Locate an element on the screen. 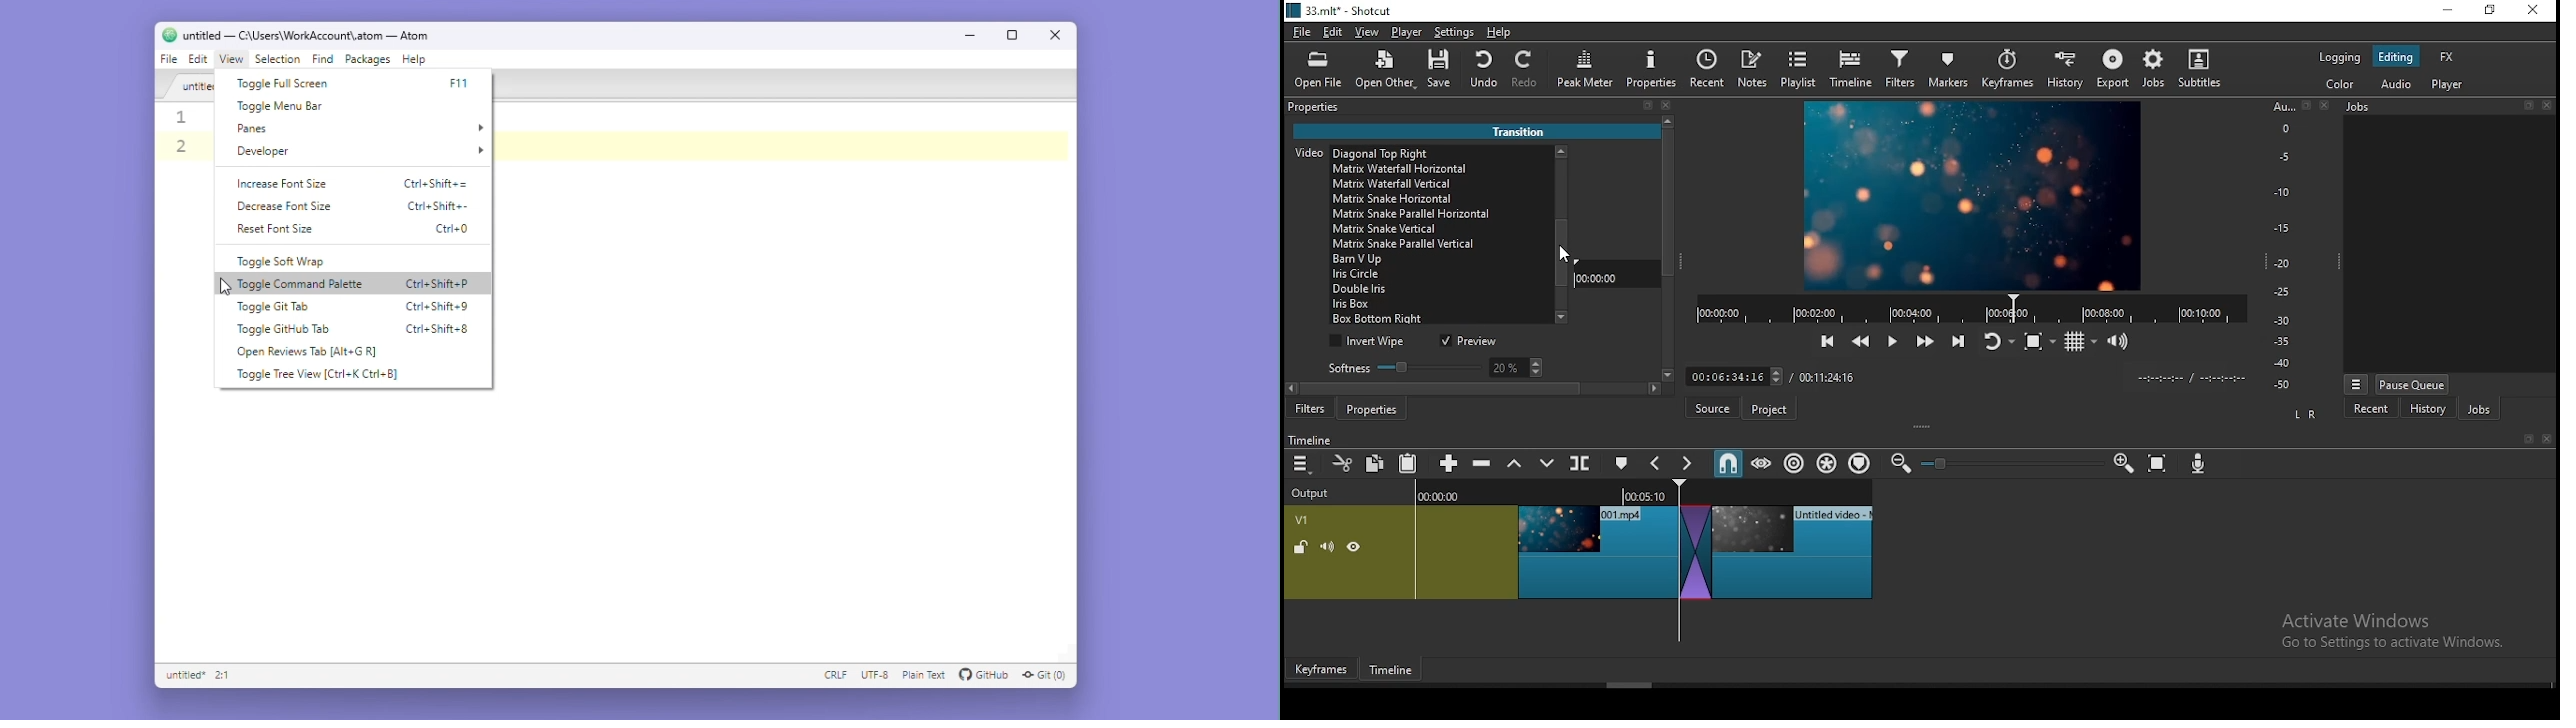 This screenshot has height=728, width=2576. LR is located at coordinates (2304, 416).